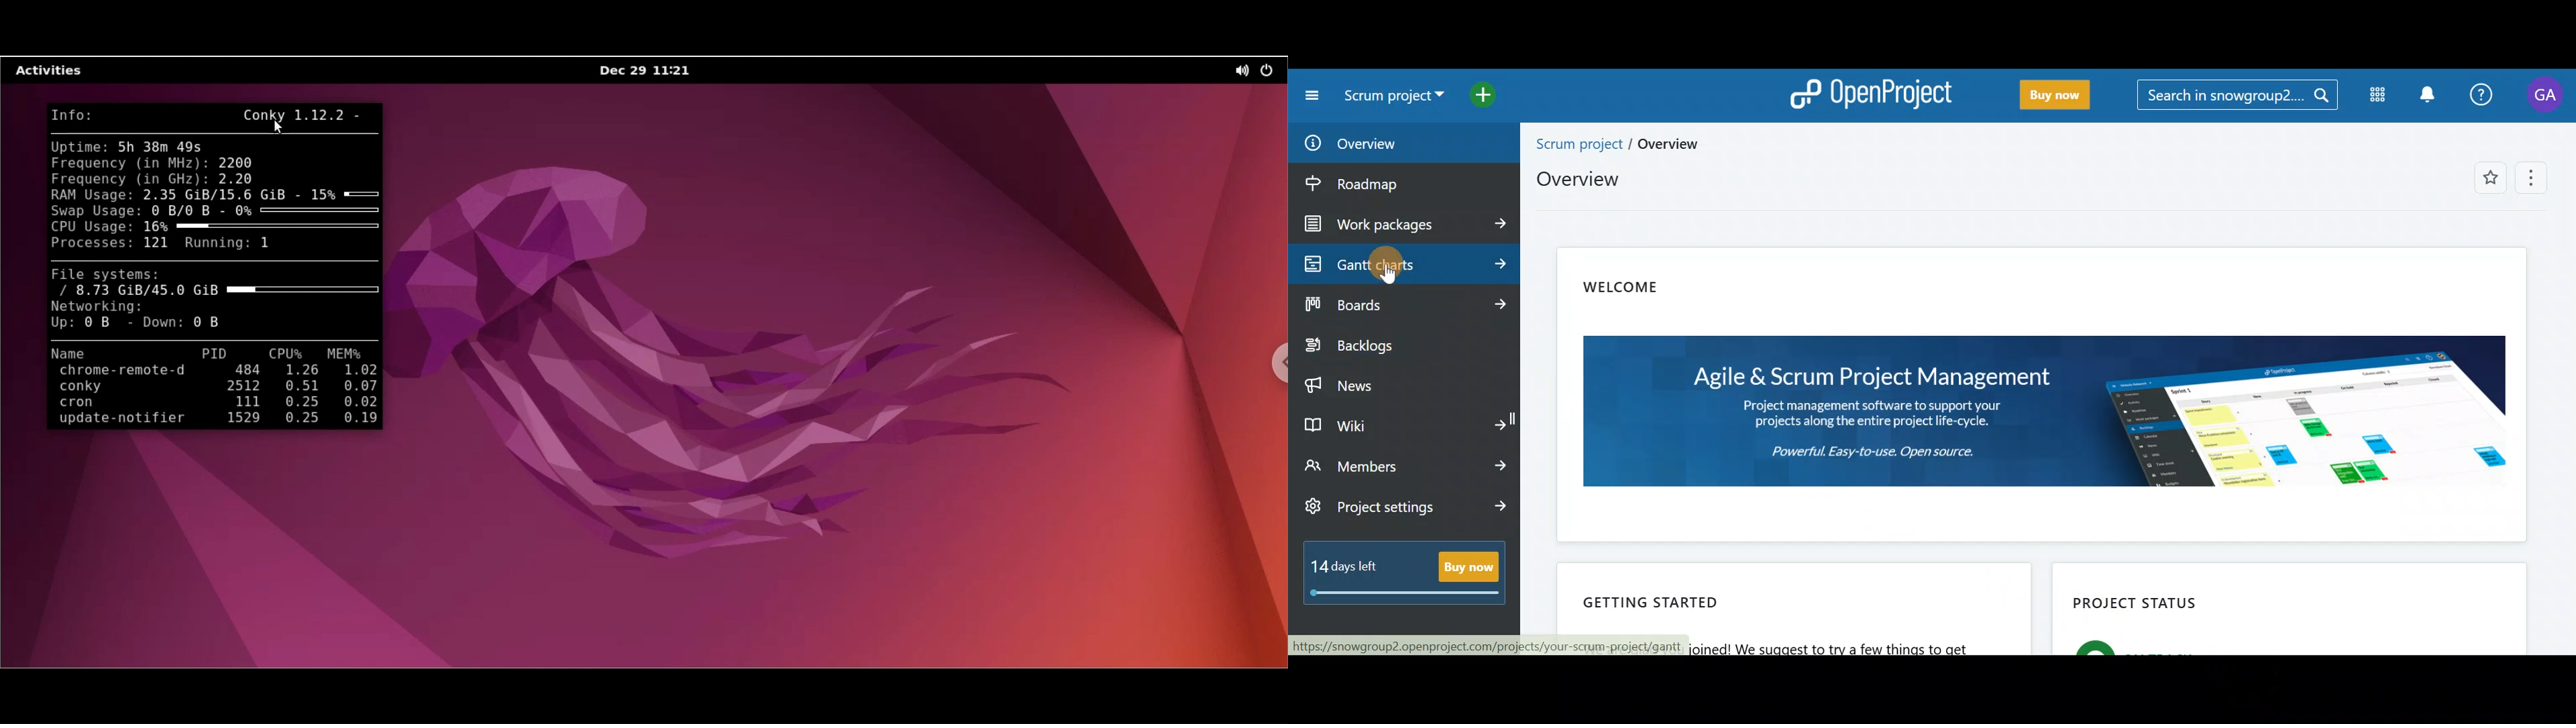  Describe the element at coordinates (1402, 308) in the screenshot. I see `Boards` at that location.